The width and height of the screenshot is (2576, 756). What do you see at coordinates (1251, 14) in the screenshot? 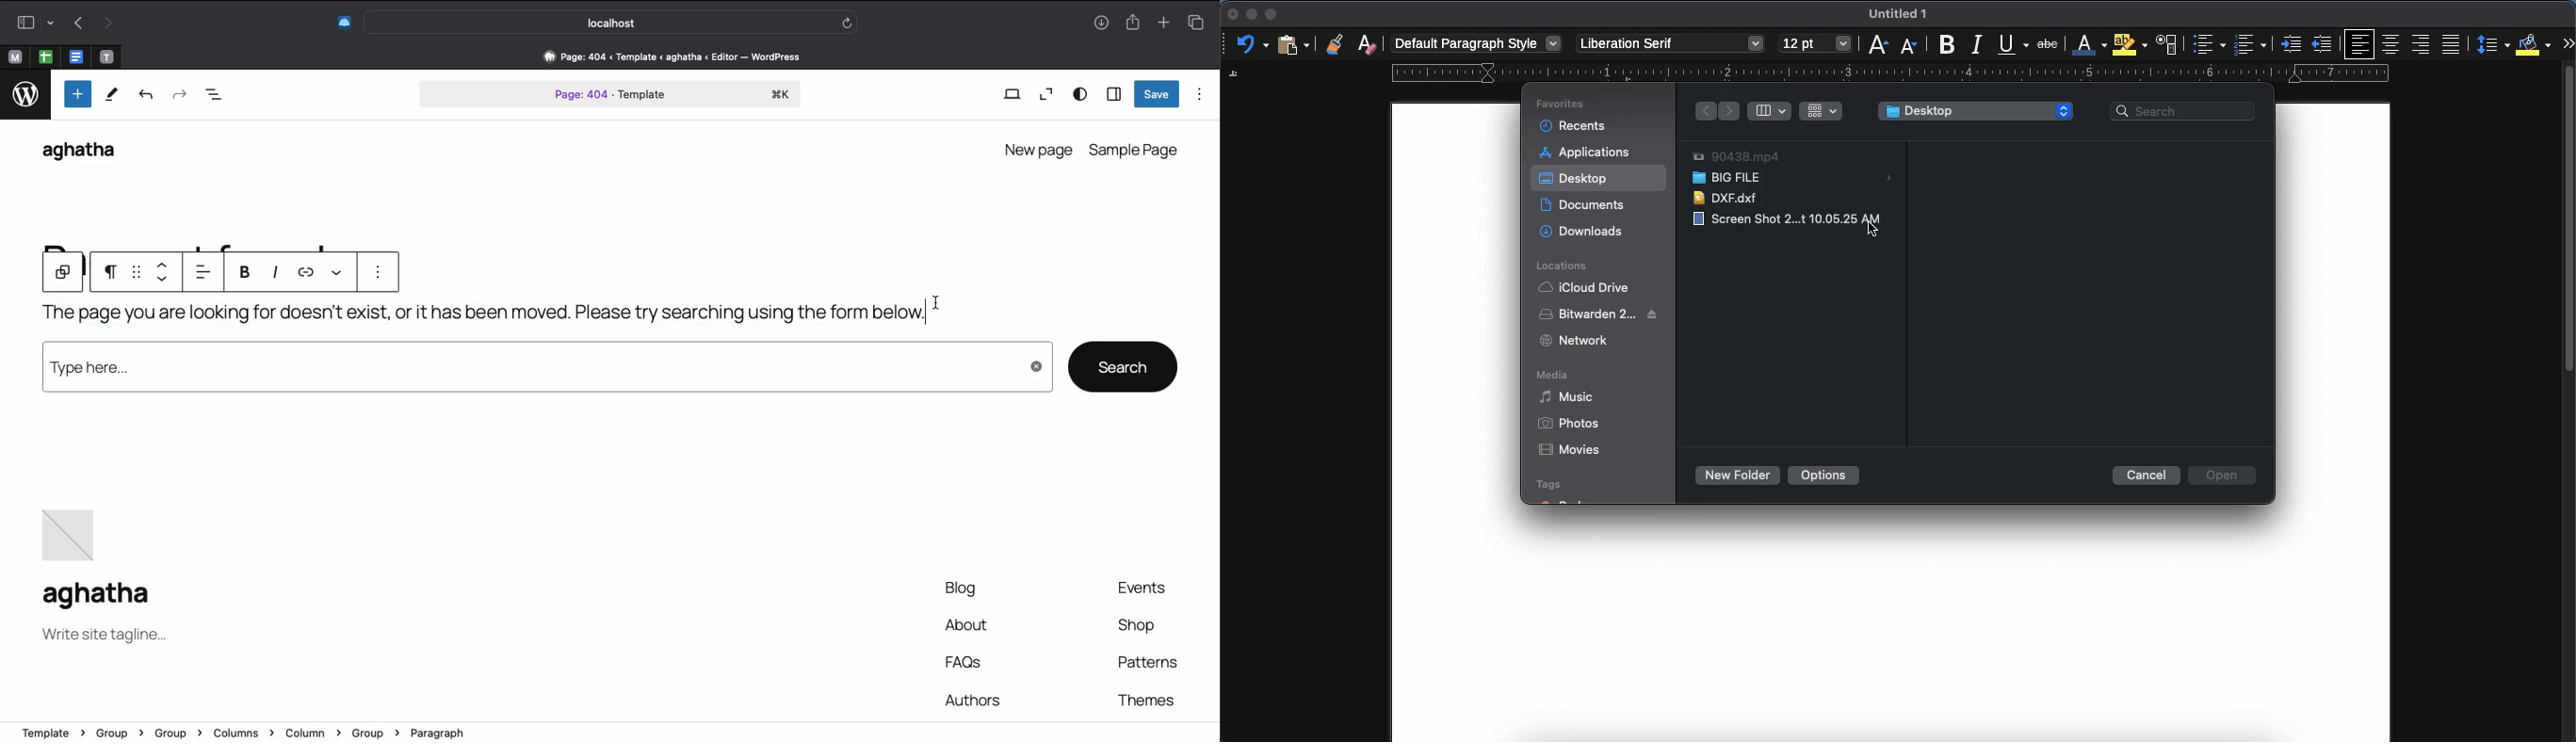
I see `minimize` at bounding box center [1251, 14].